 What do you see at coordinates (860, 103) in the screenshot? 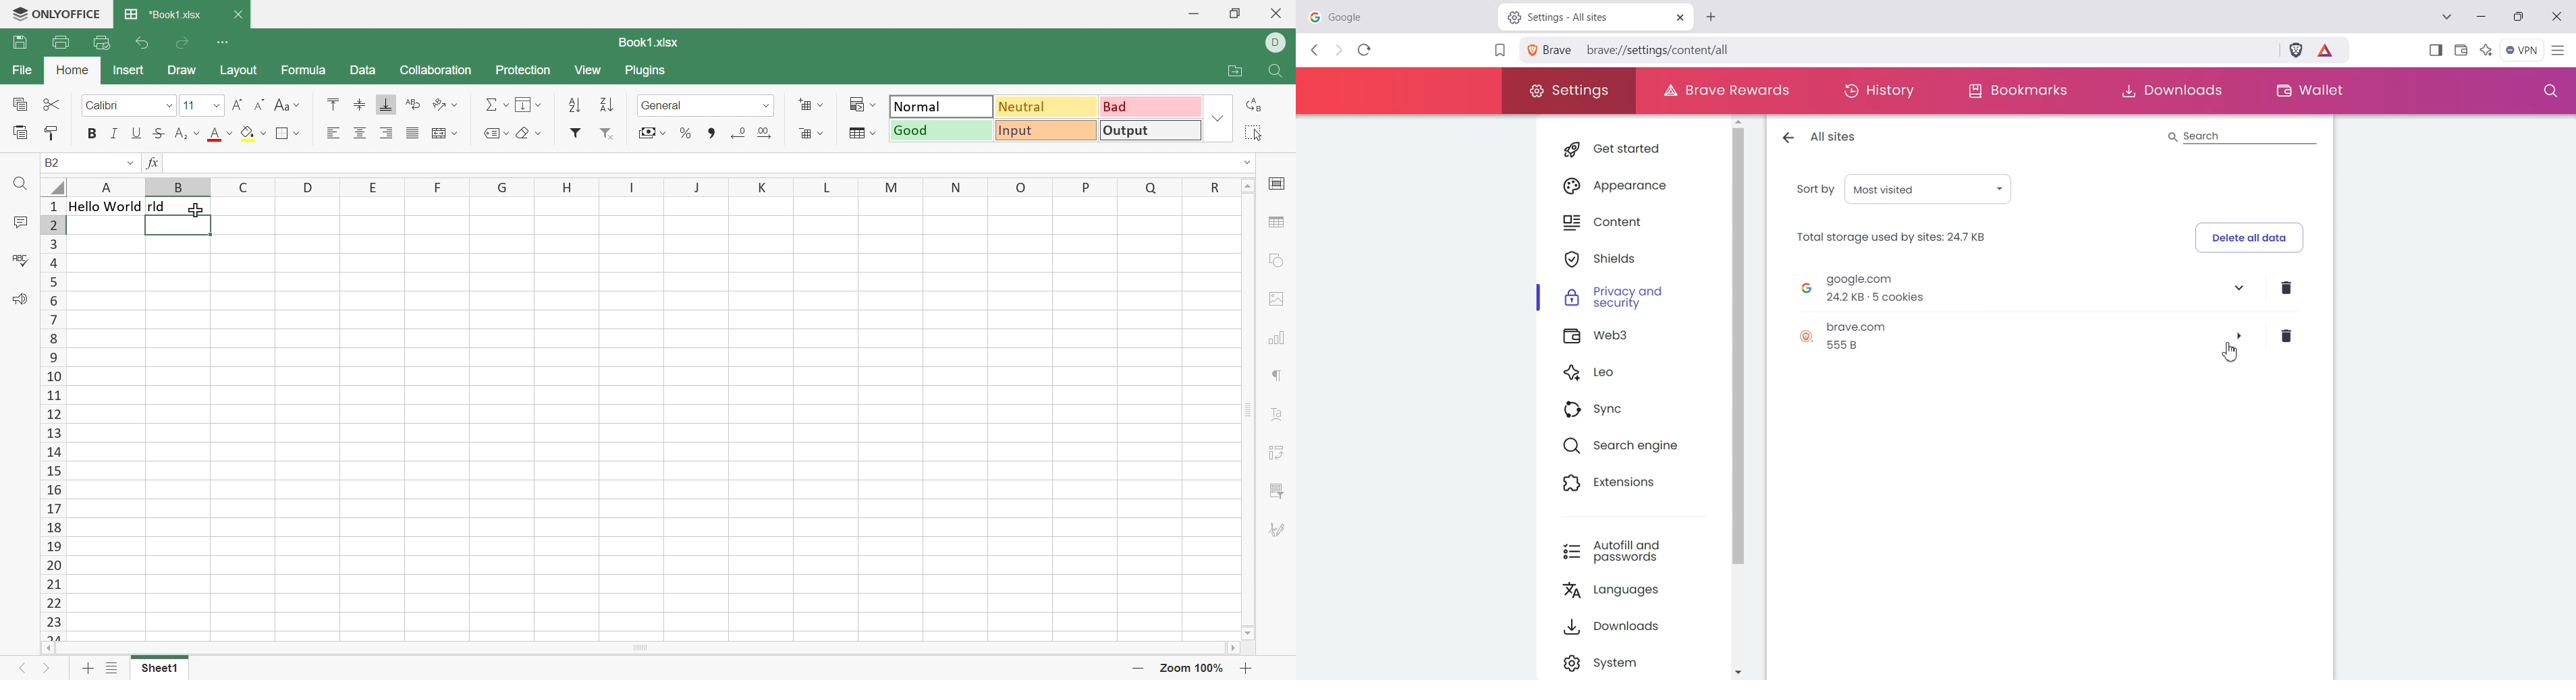
I see `Conditional formatting` at bounding box center [860, 103].